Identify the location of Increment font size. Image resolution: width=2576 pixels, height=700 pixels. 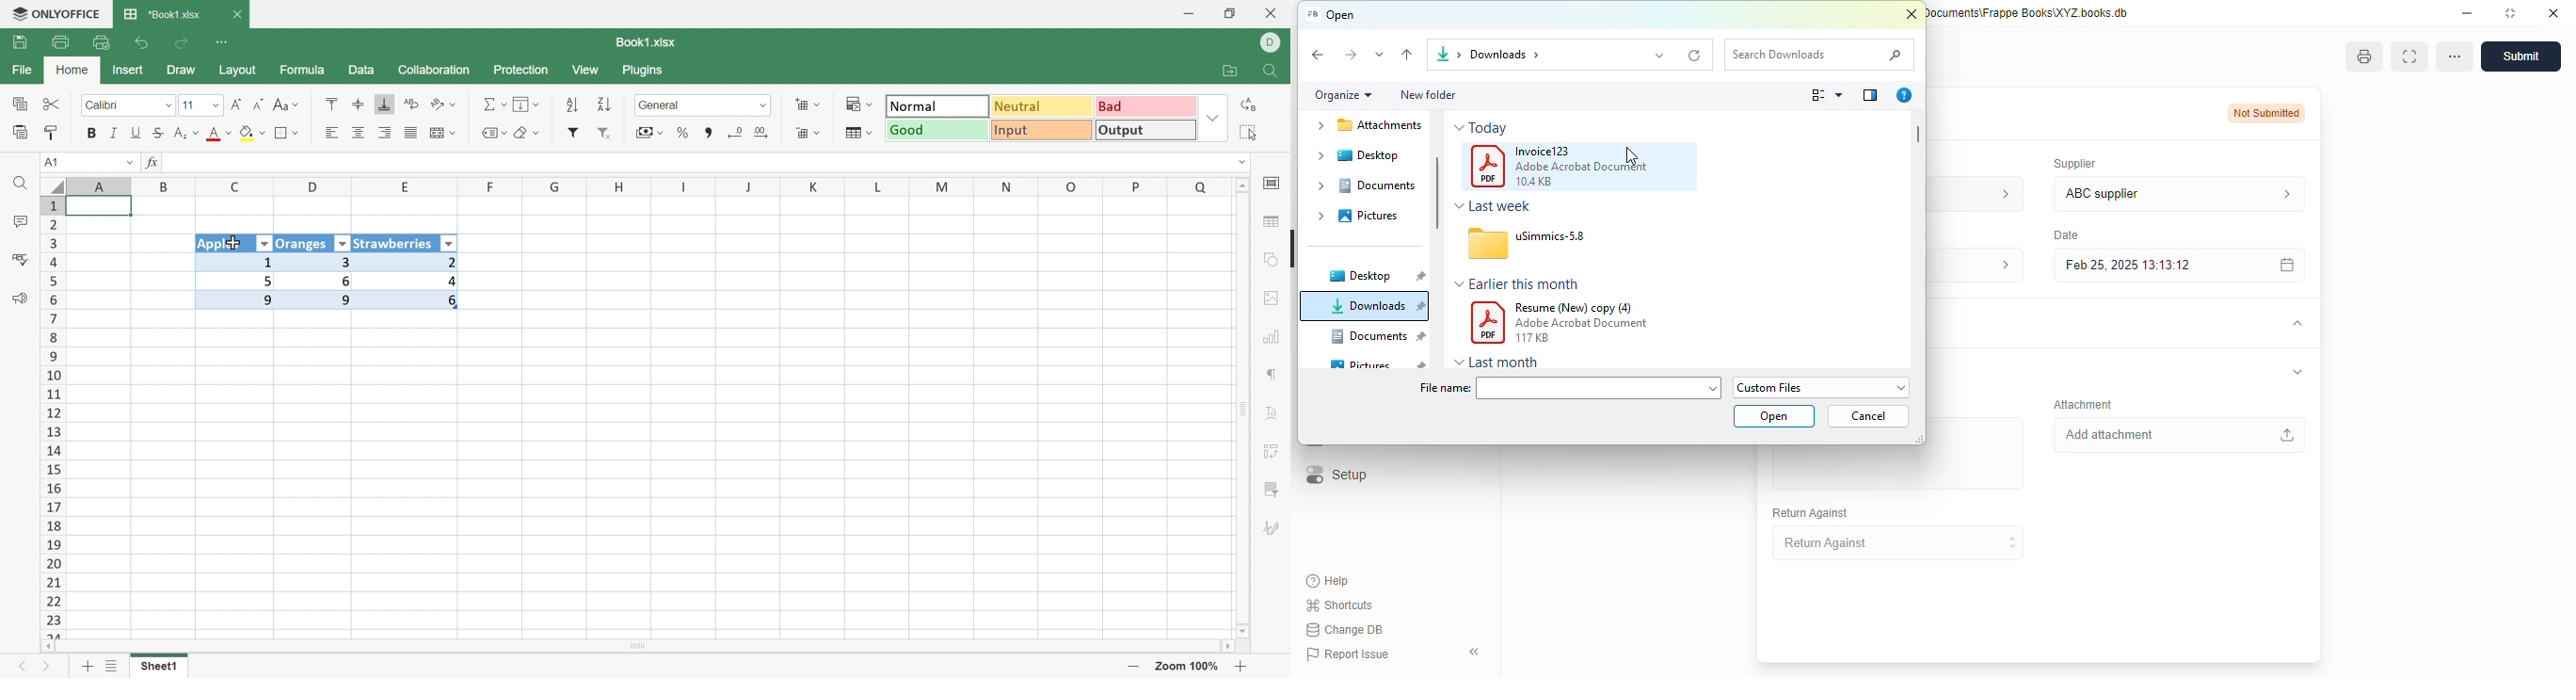
(236, 104).